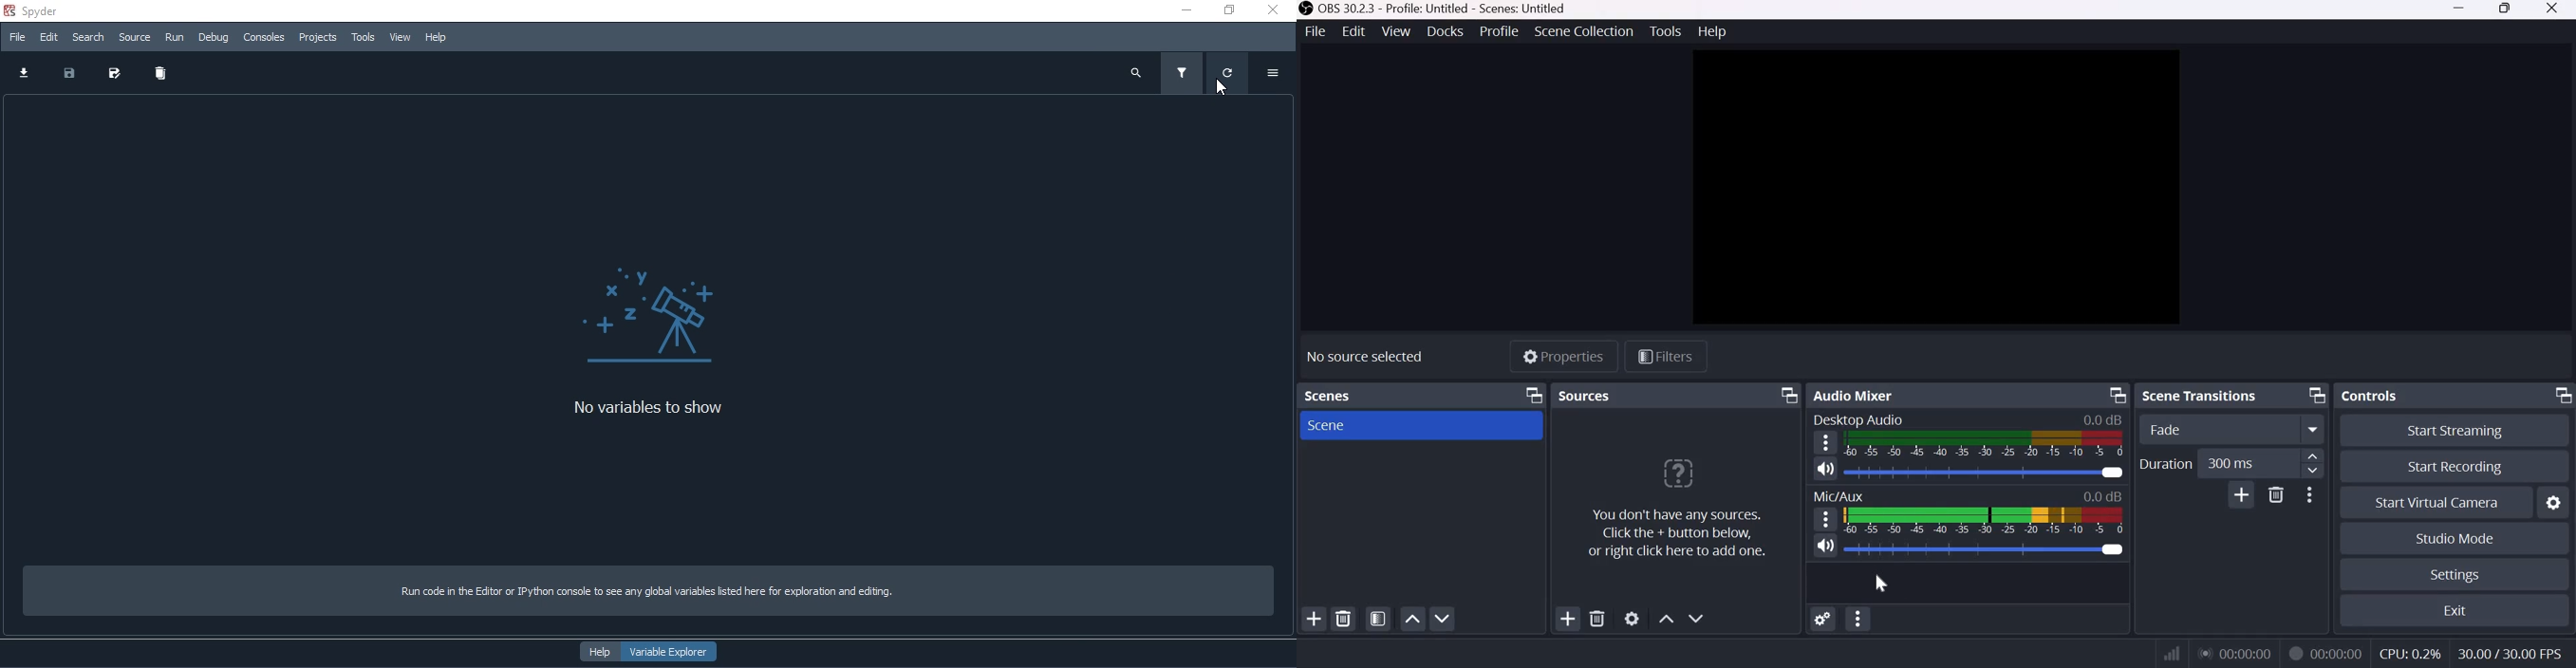  Describe the element at coordinates (1443, 619) in the screenshot. I see `Move scene down` at that location.